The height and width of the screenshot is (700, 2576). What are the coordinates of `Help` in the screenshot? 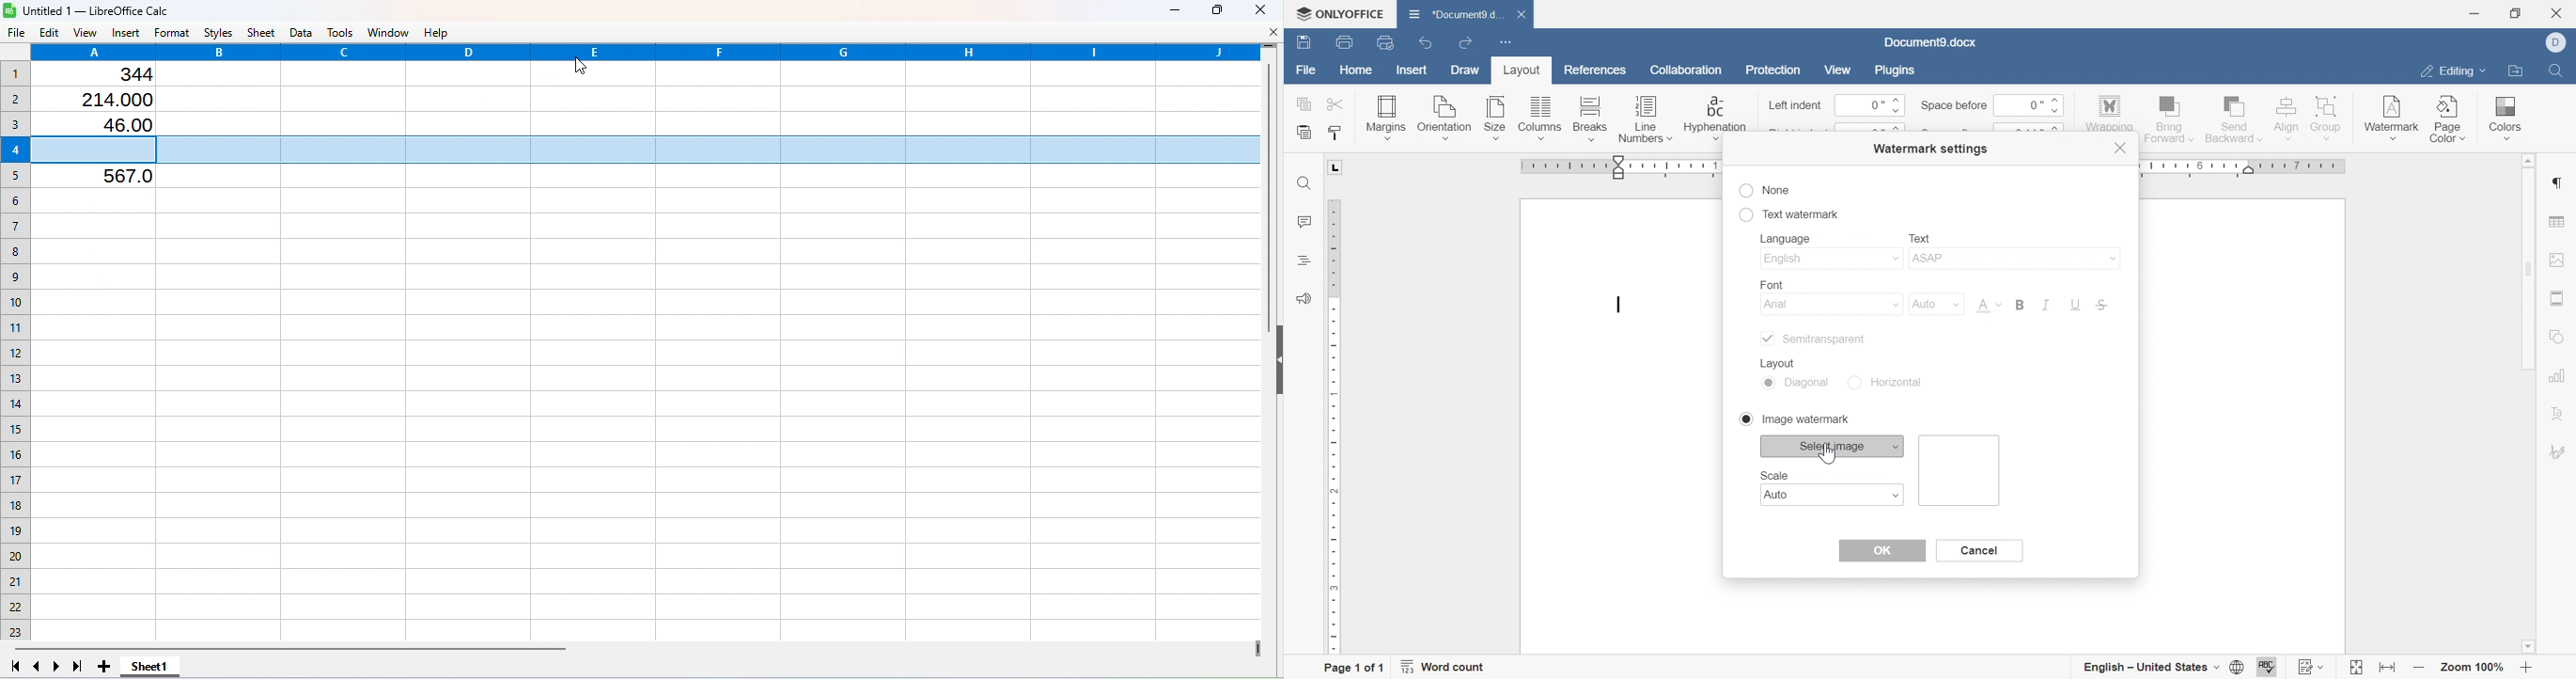 It's located at (442, 32).